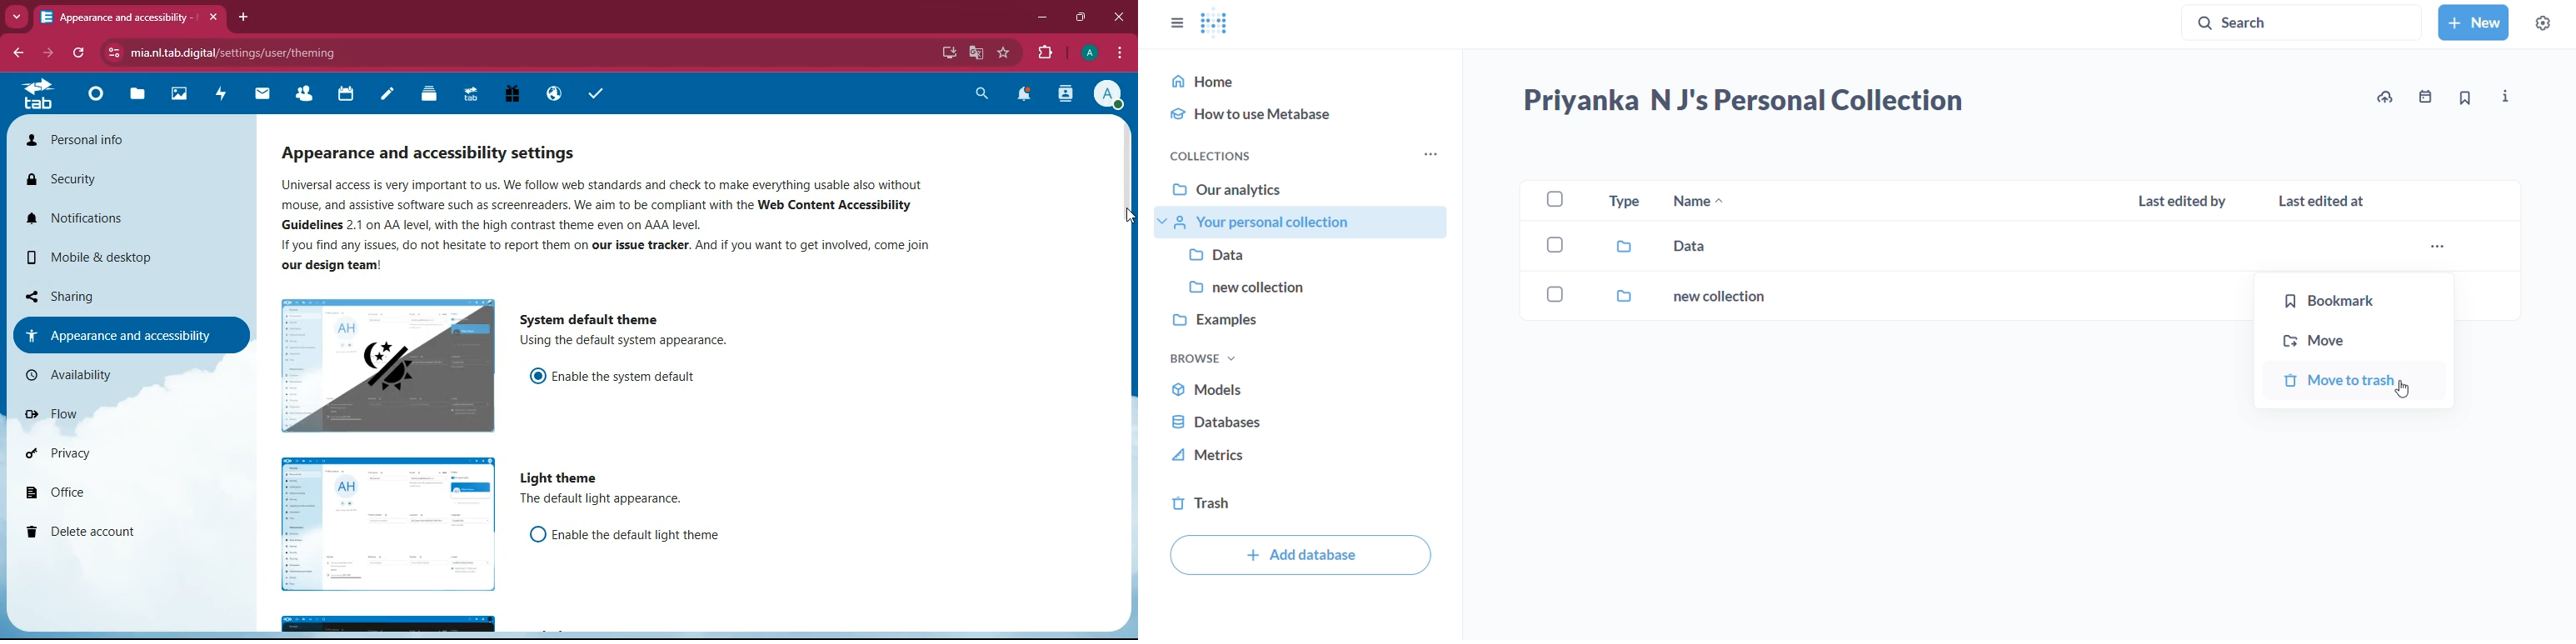 Image resolution: width=2576 pixels, height=644 pixels. I want to click on enable, so click(640, 536).